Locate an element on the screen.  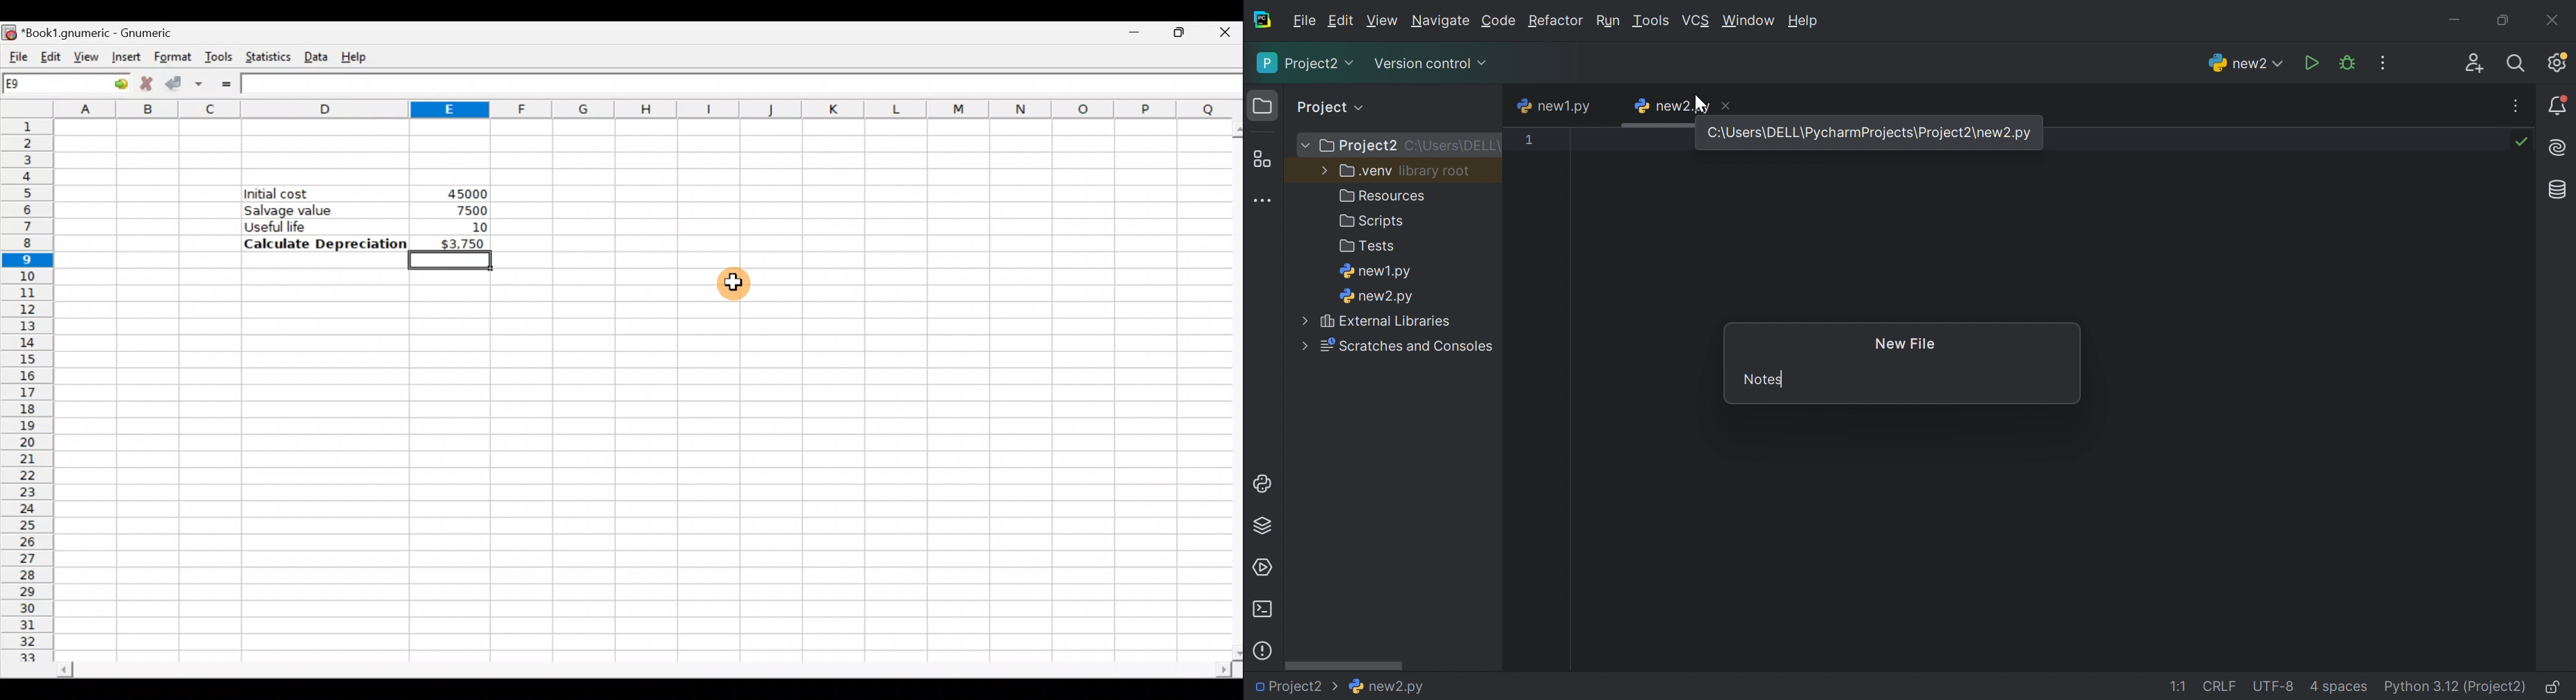
Scroll bar is located at coordinates (1231, 386).